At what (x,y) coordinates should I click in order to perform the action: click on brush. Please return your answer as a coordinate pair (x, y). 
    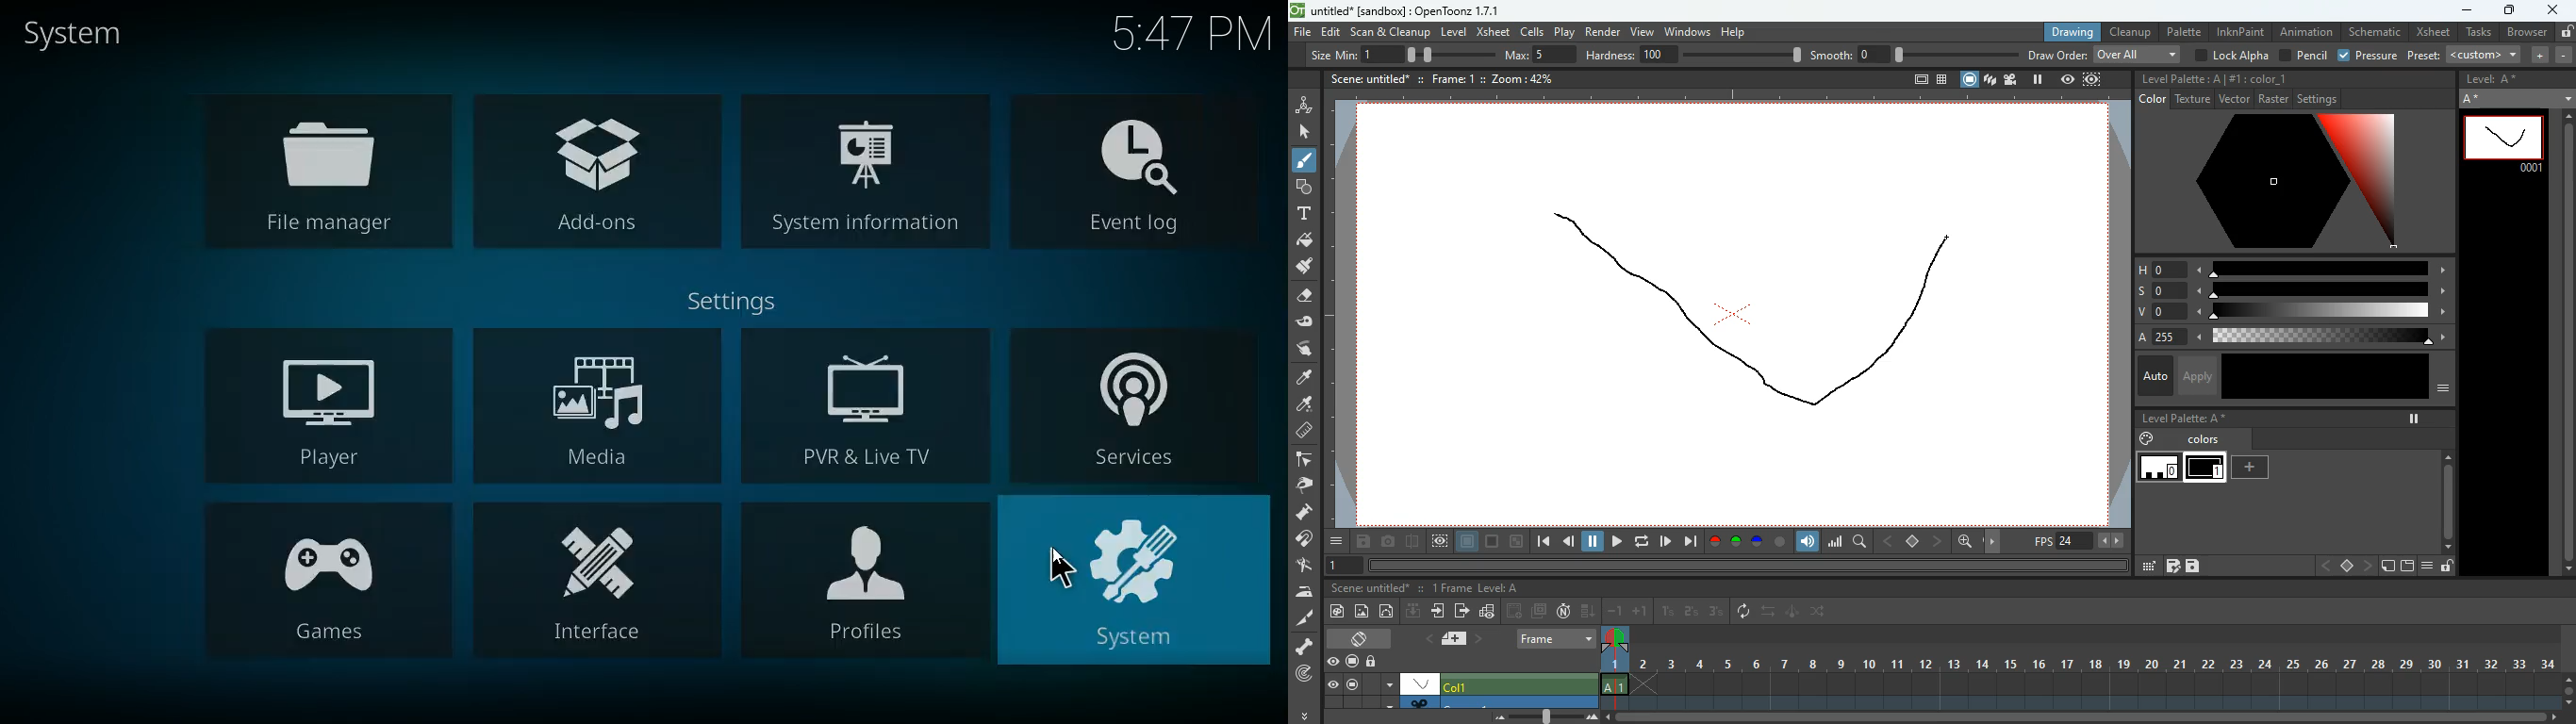
    Looking at the image, I should click on (1306, 161).